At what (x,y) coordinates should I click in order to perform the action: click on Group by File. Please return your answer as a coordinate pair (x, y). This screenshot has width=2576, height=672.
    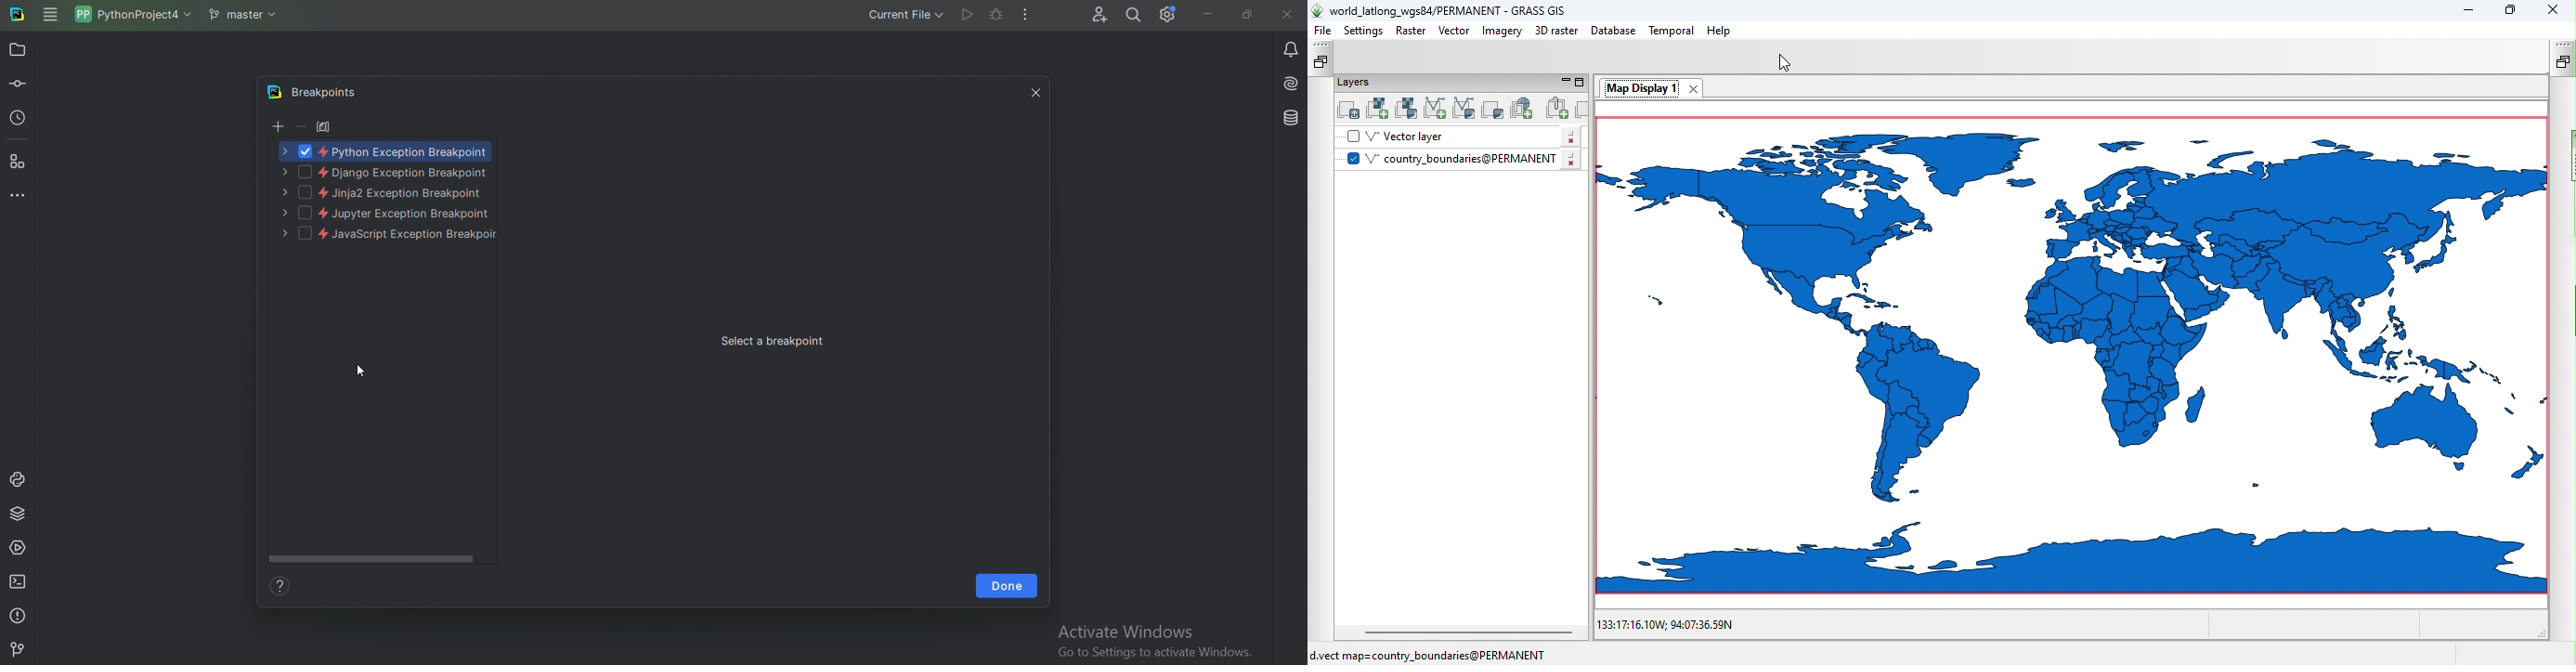
    Looking at the image, I should click on (325, 126).